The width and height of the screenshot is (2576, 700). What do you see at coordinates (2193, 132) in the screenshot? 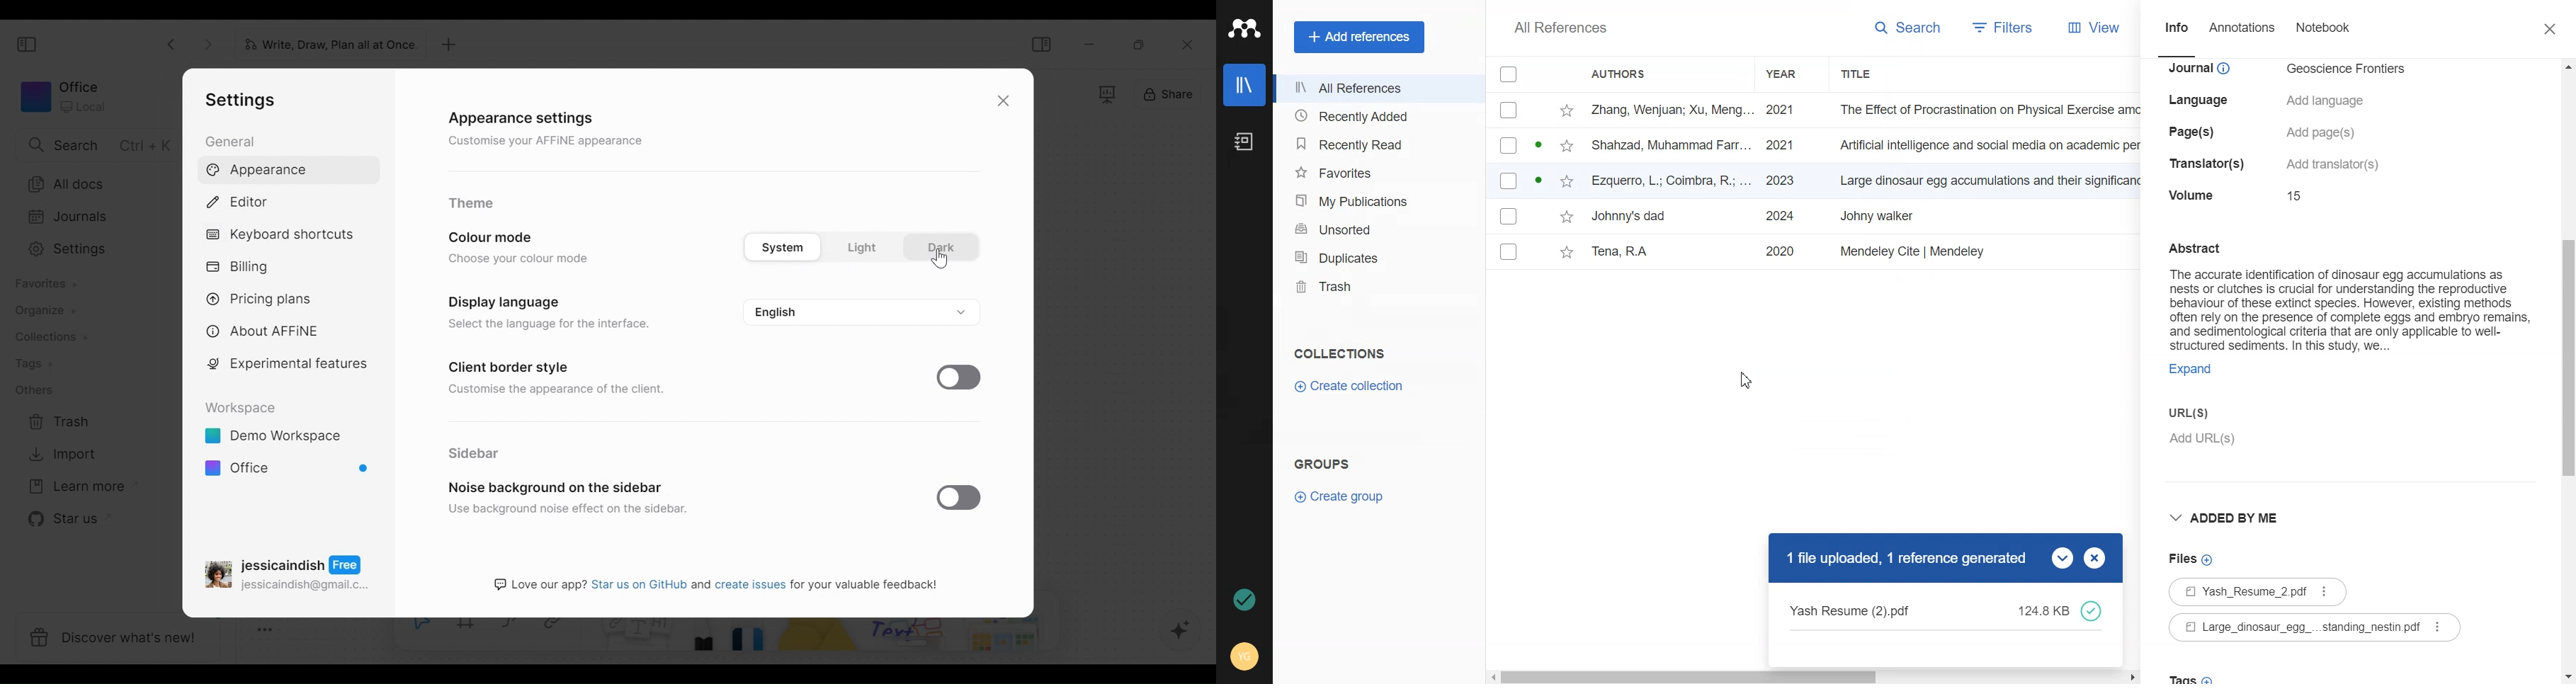
I see `details` at bounding box center [2193, 132].